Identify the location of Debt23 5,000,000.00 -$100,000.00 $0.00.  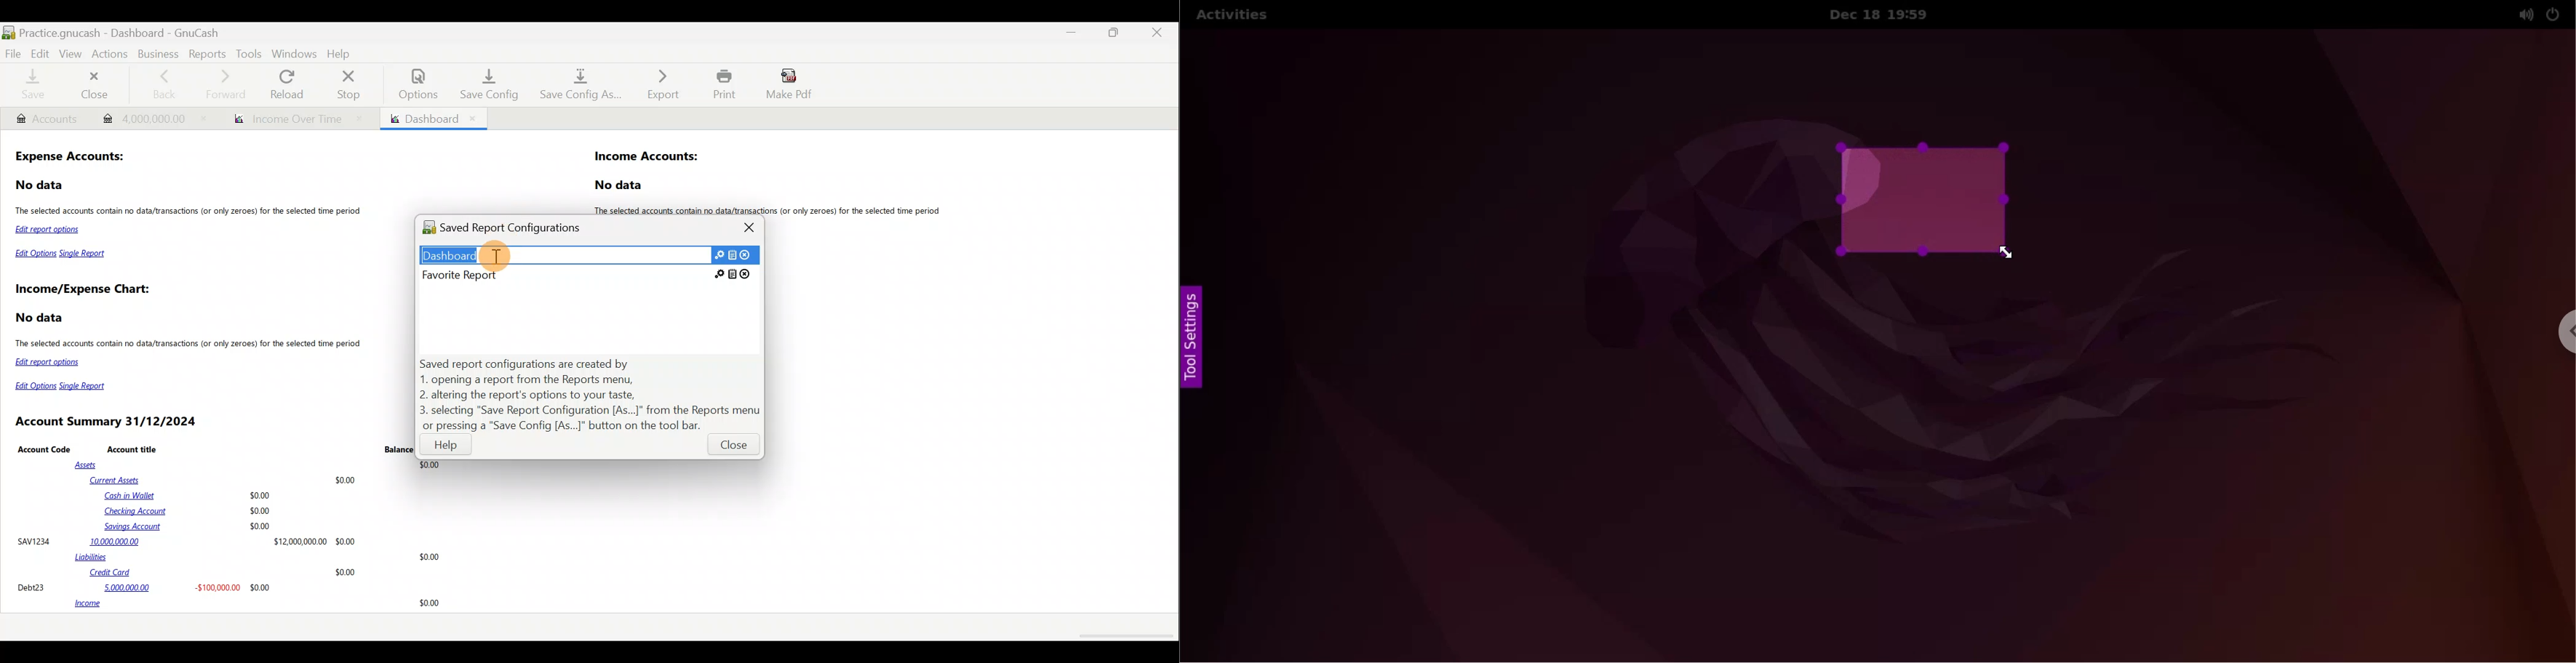
(145, 587).